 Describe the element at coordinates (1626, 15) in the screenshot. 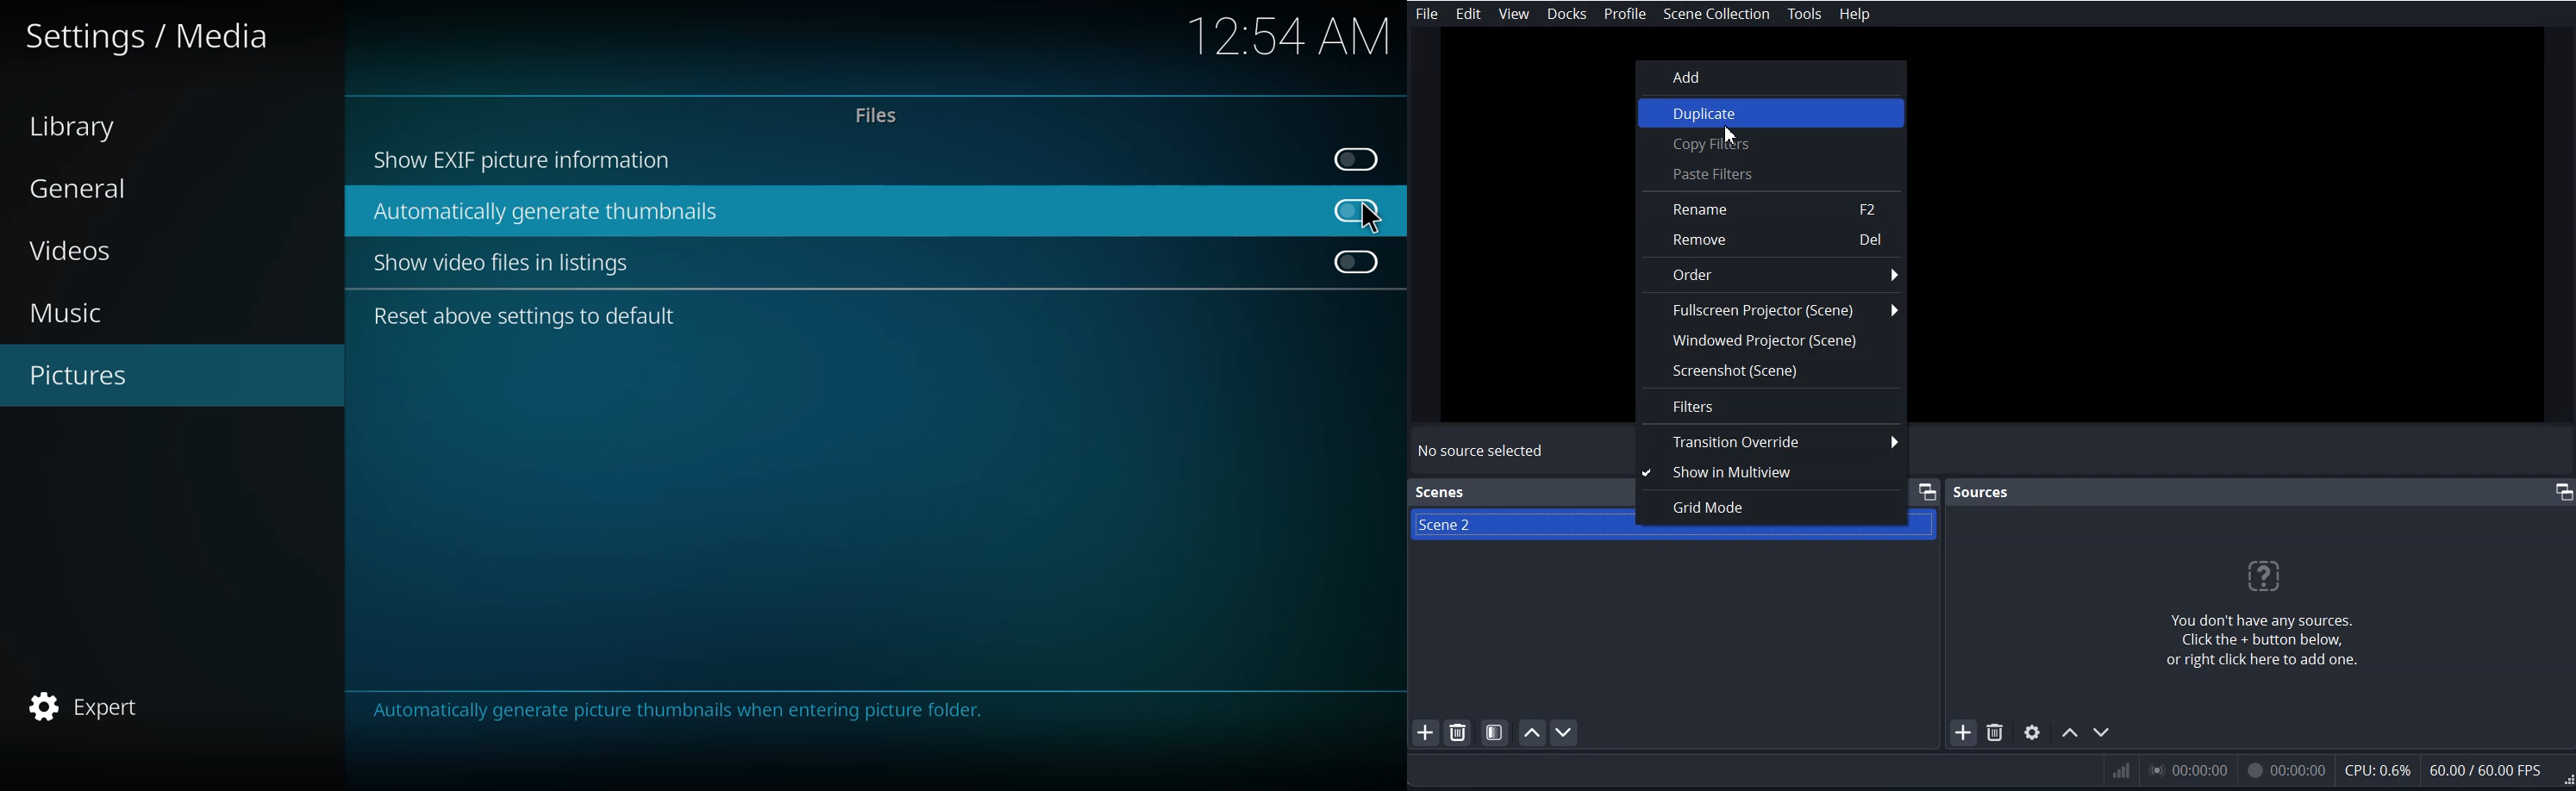

I see `Profile` at that location.